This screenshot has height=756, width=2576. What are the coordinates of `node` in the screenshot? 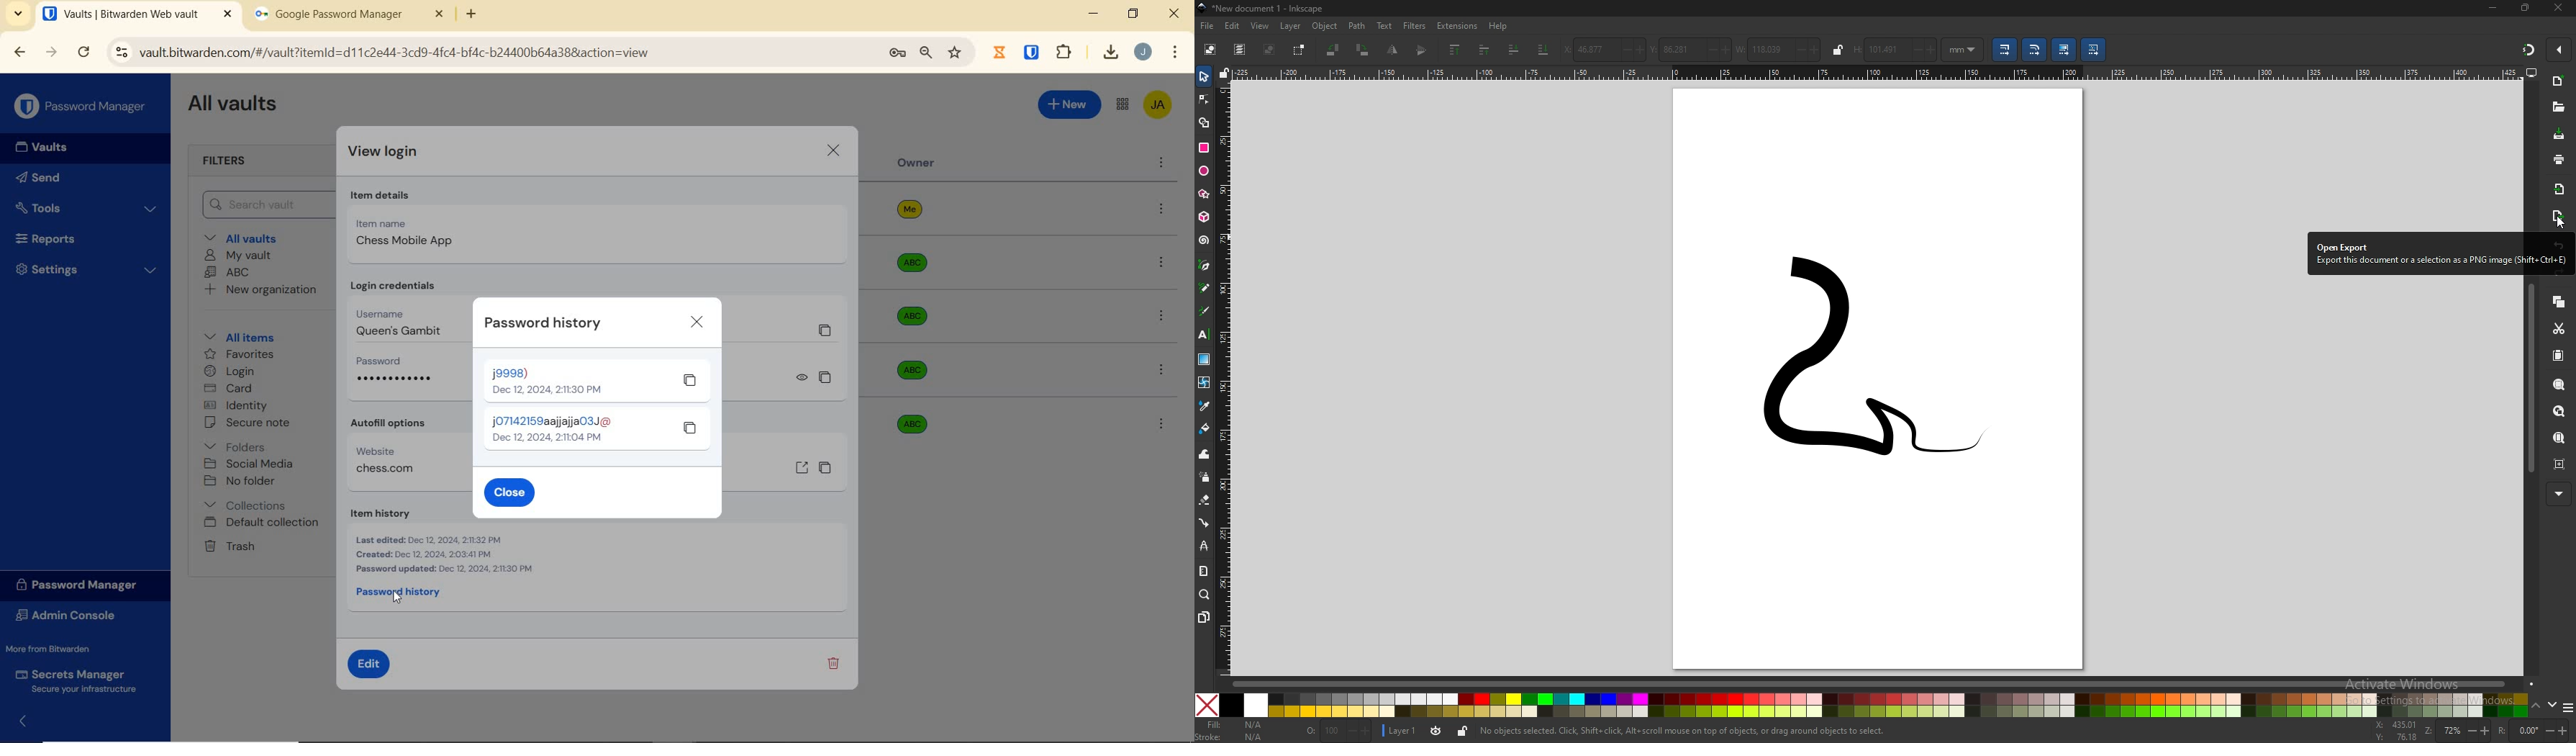 It's located at (1204, 99).